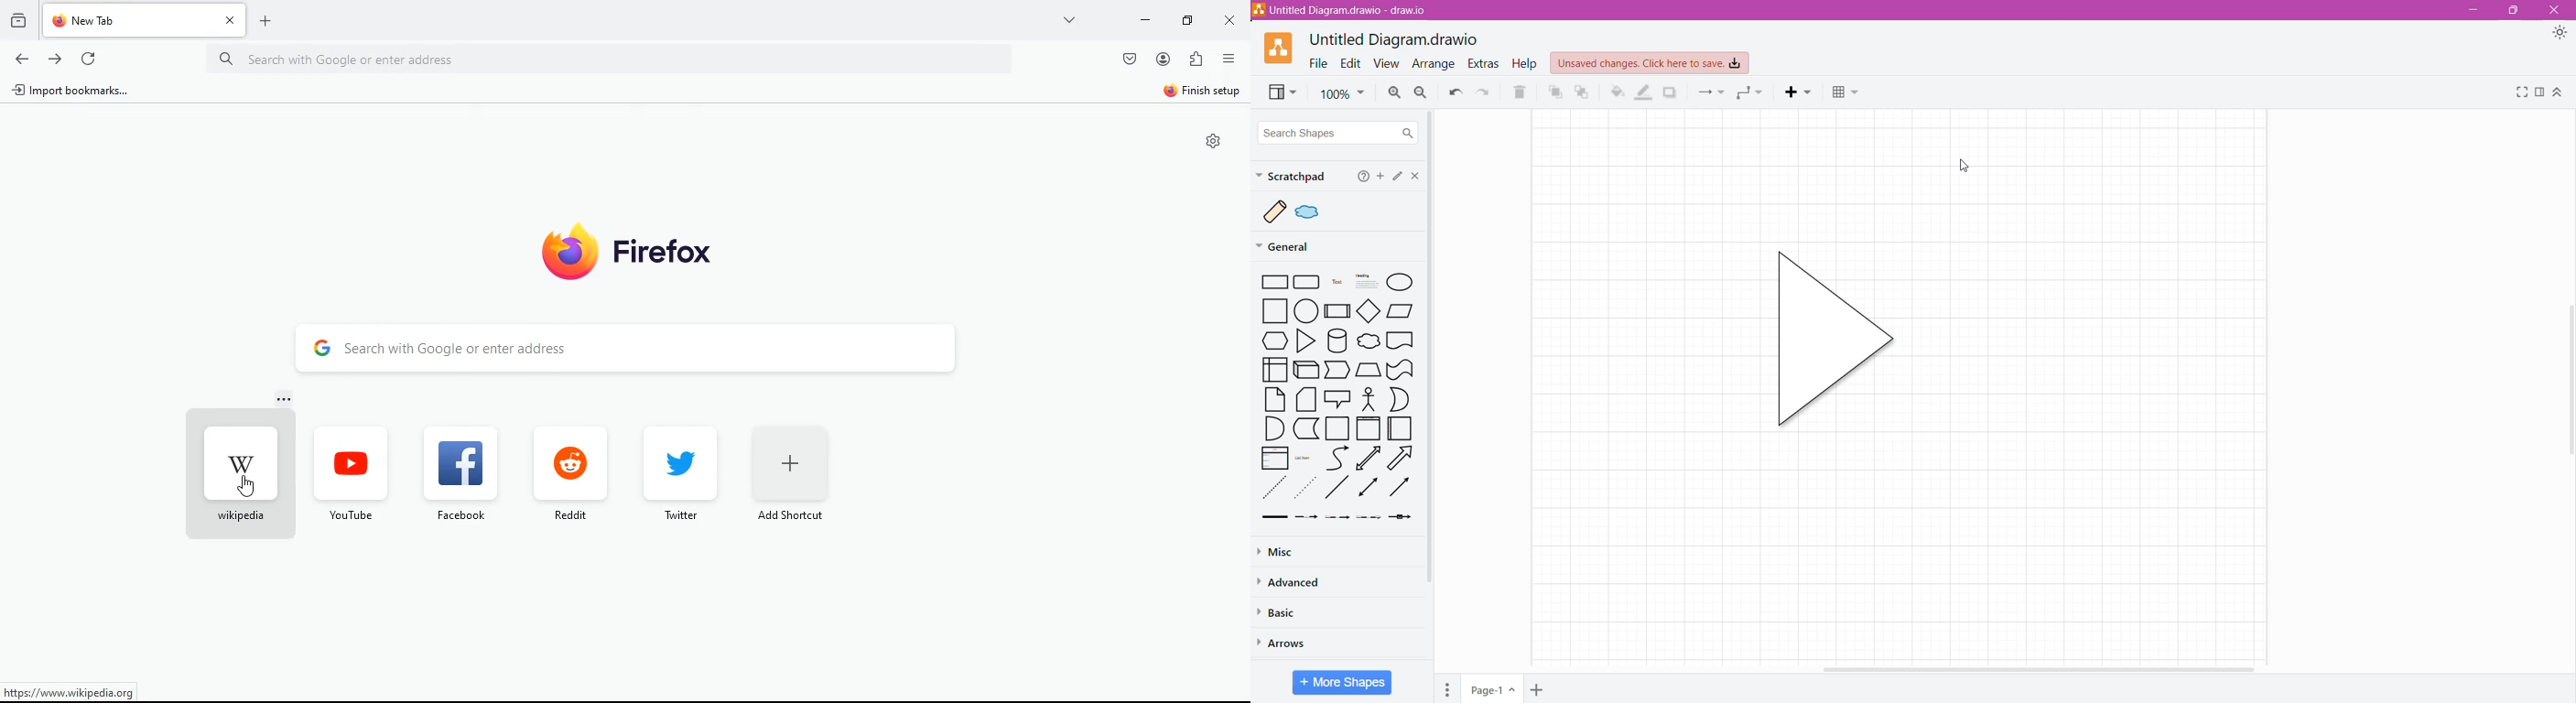  I want to click on Undo, so click(1451, 93).